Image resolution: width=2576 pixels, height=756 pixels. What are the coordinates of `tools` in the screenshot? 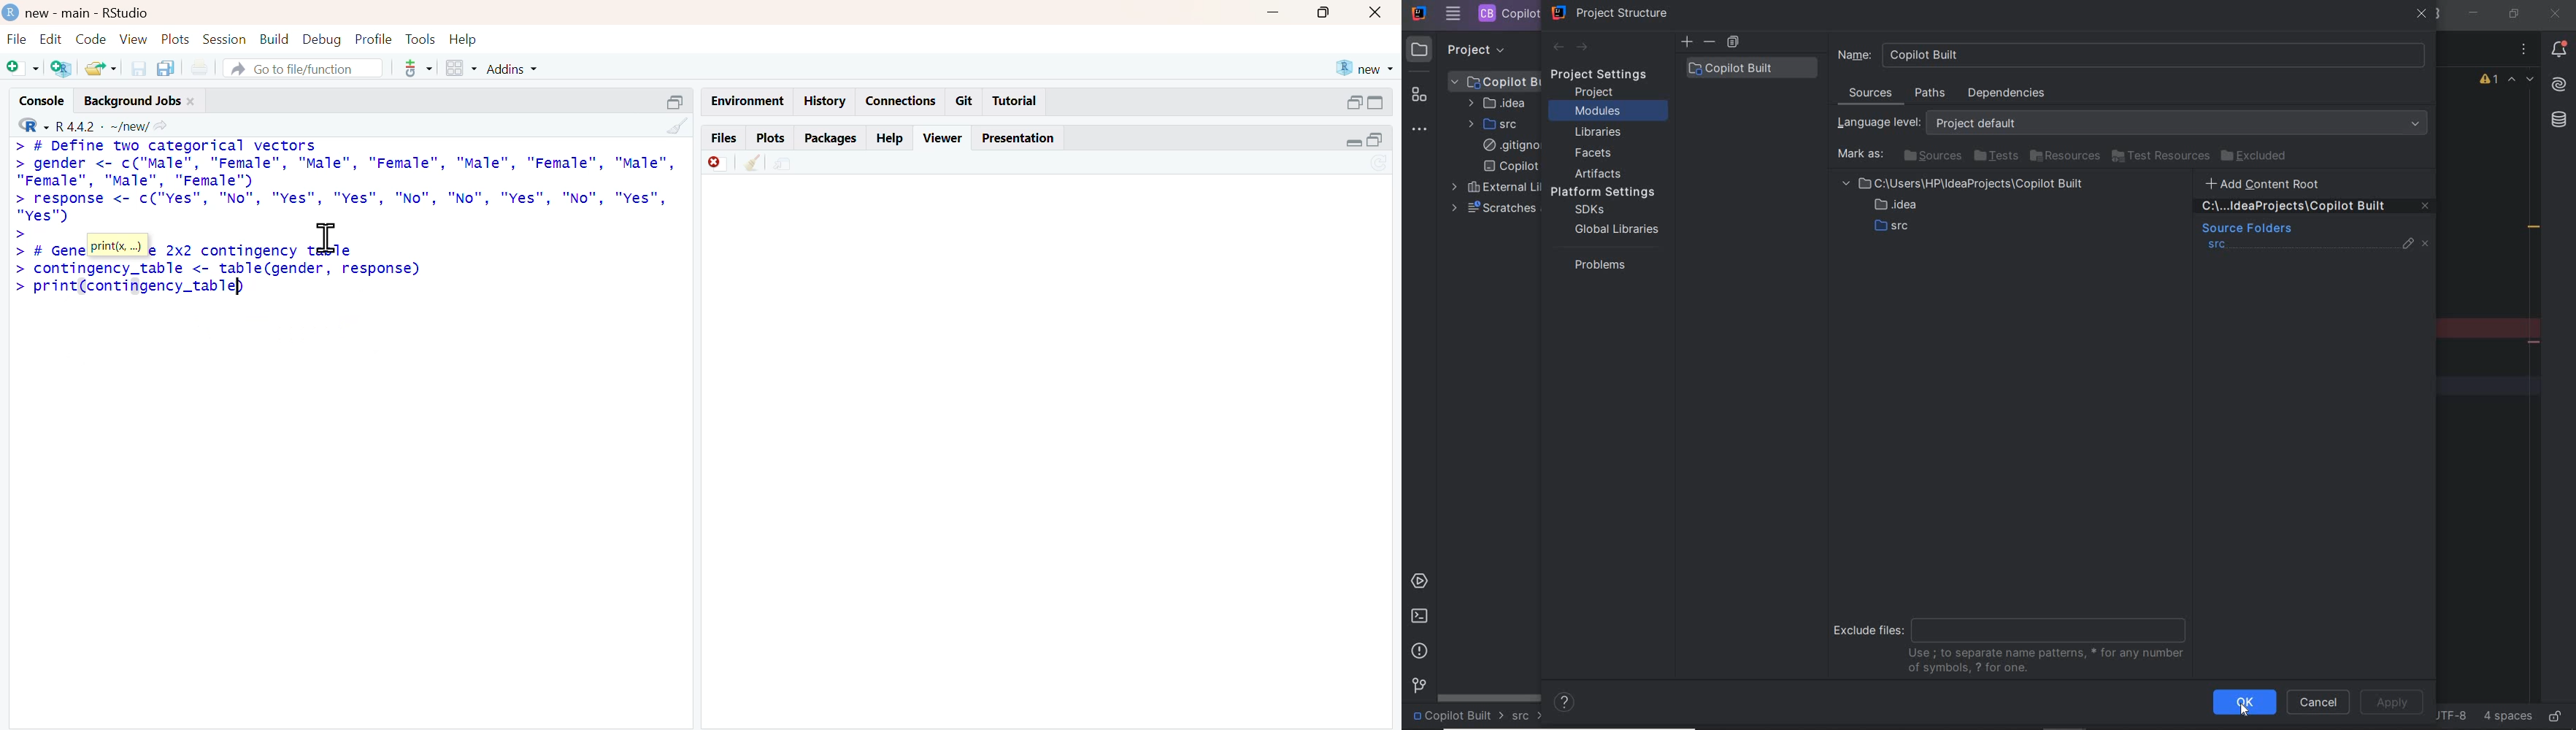 It's located at (420, 40).